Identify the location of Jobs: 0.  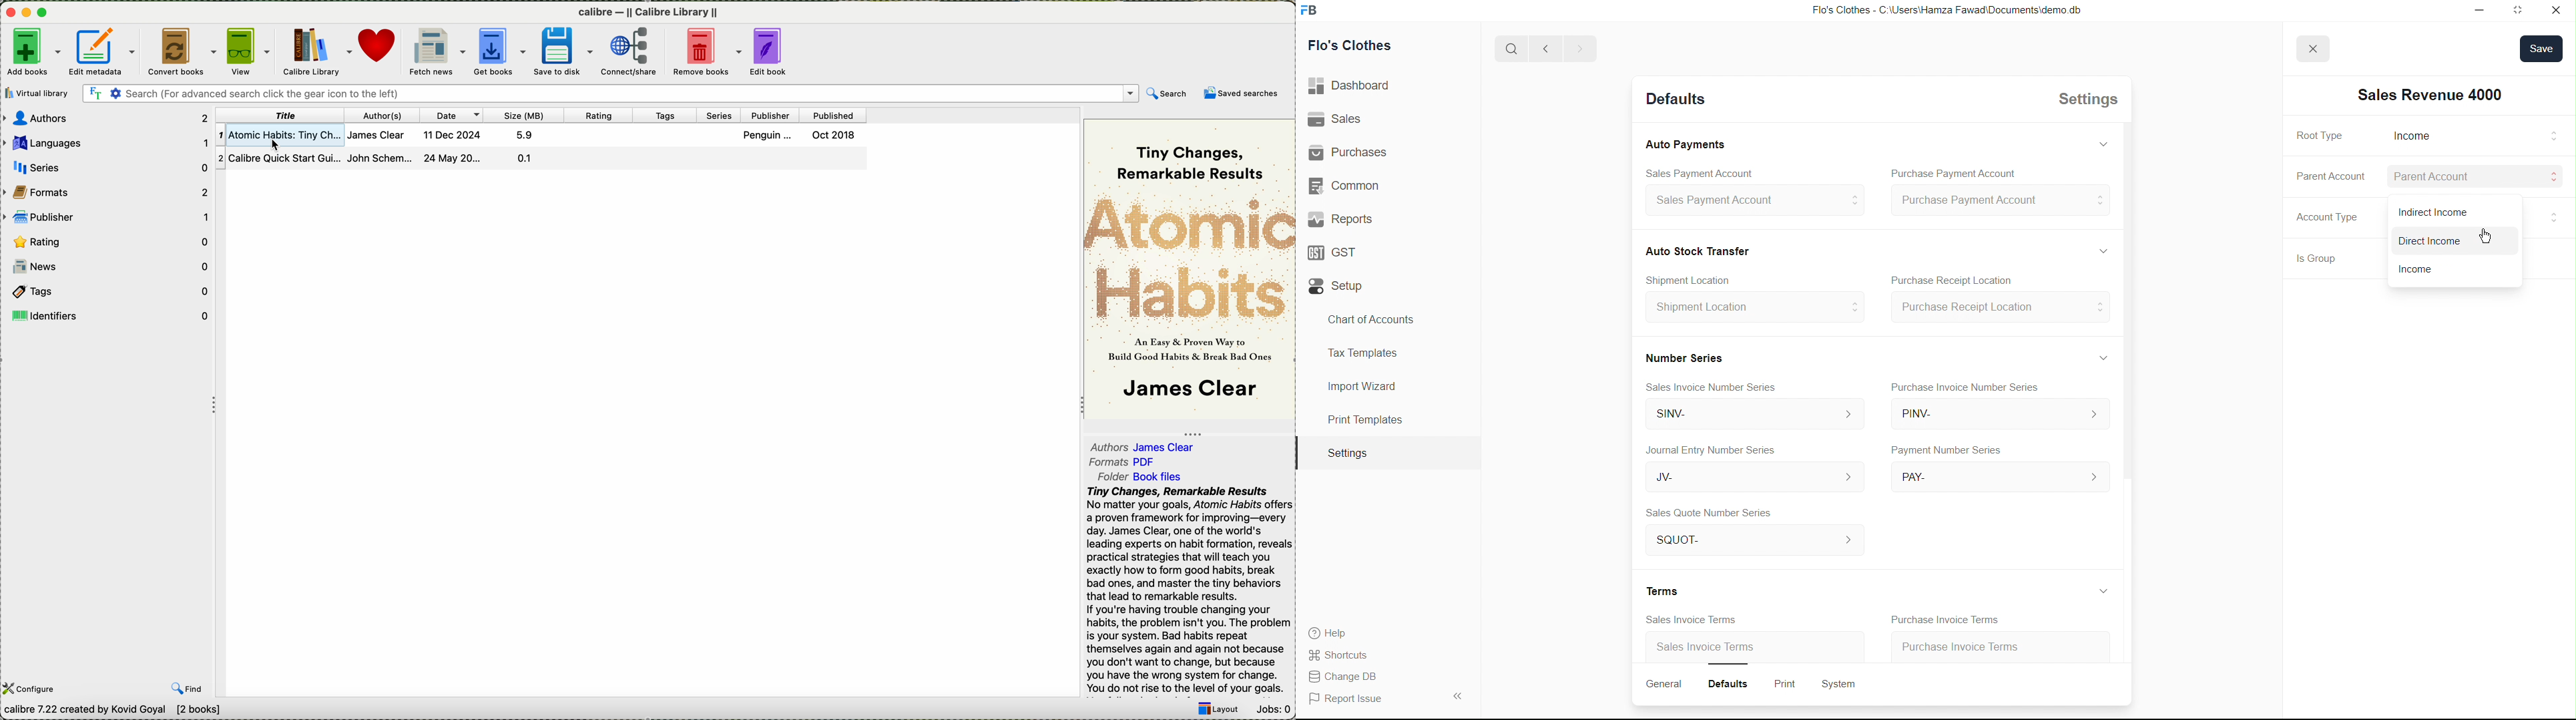
(1274, 710).